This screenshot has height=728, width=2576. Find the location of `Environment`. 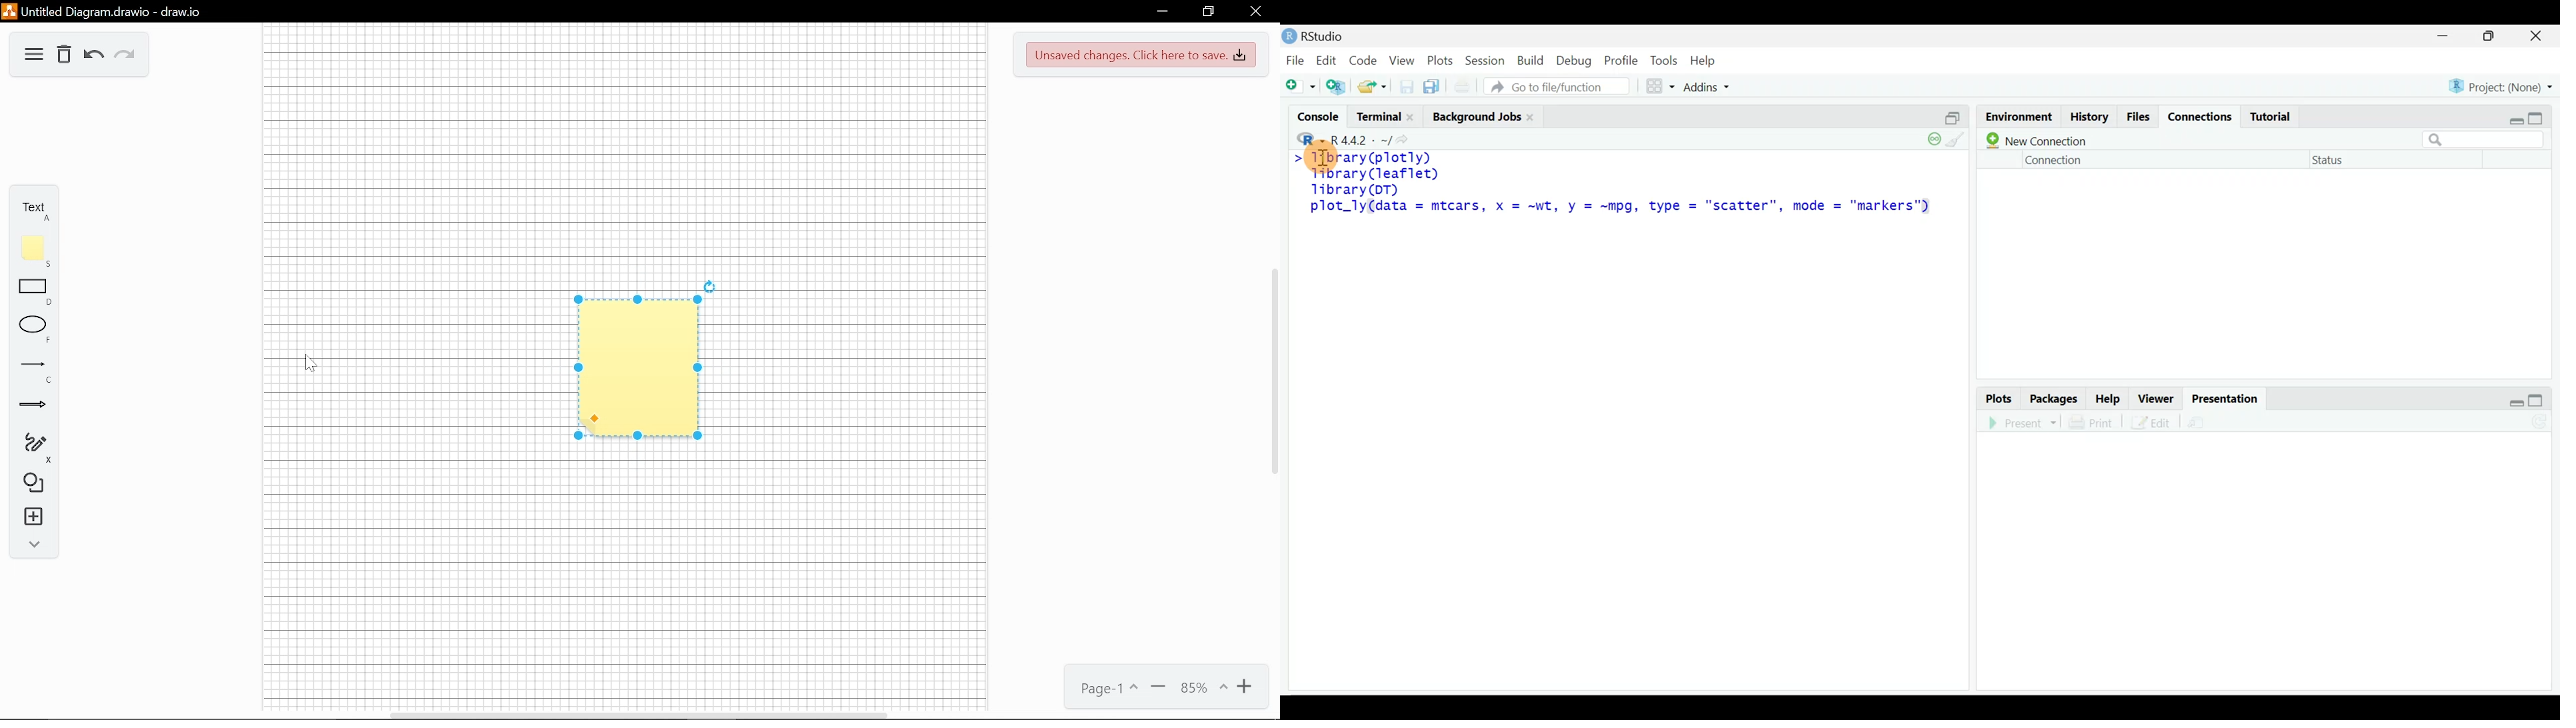

Environment is located at coordinates (2015, 116).